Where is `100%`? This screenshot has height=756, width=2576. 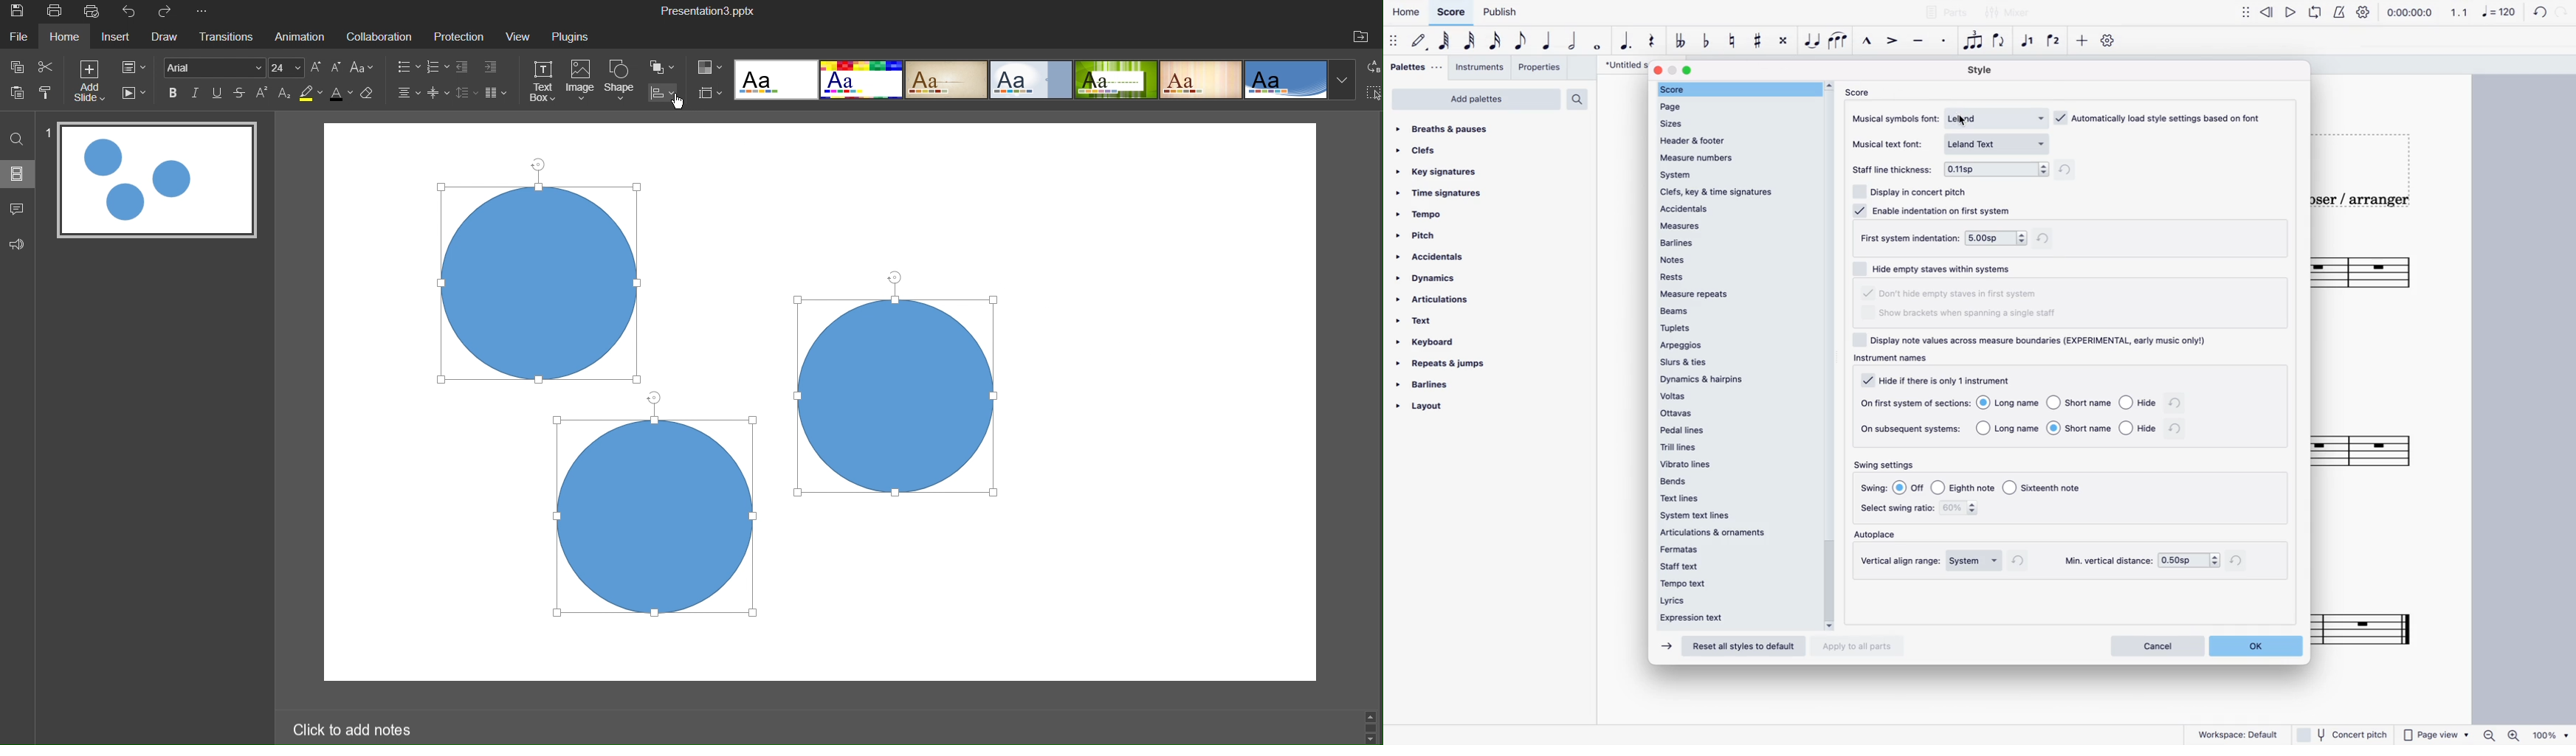
100% is located at coordinates (2549, 734).